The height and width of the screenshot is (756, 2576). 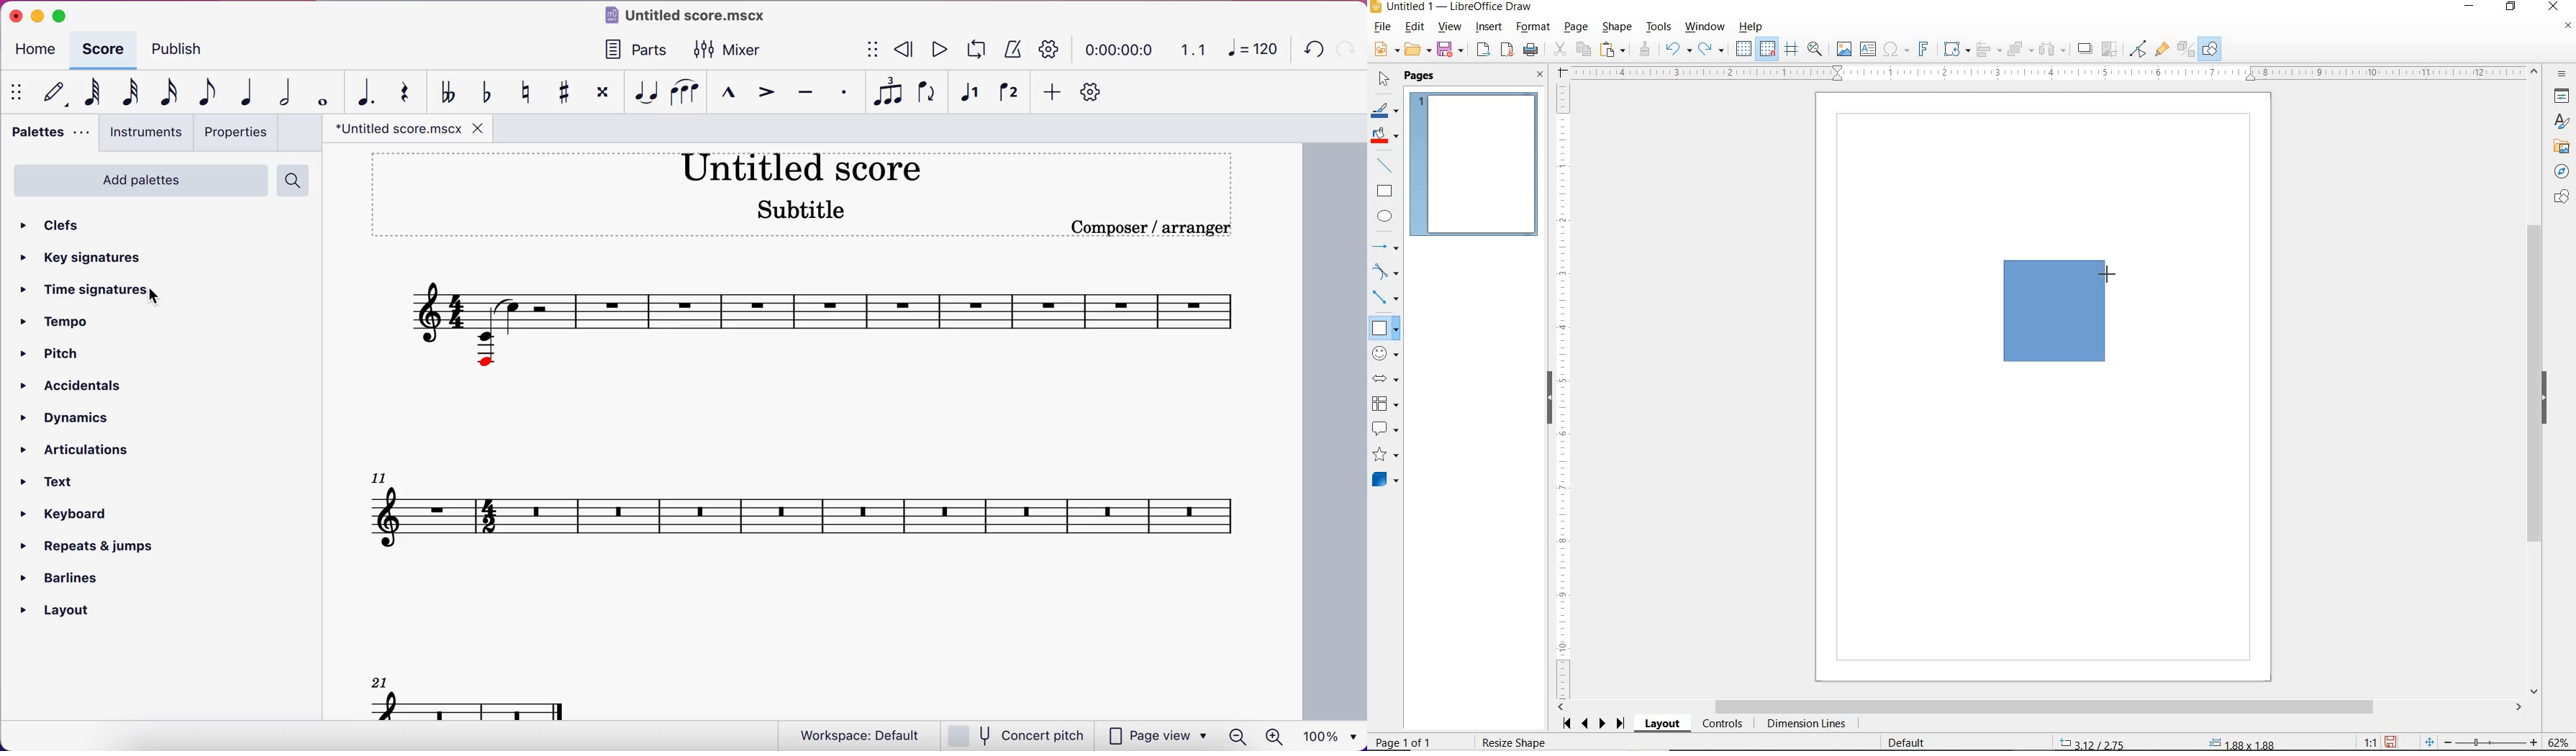 I want to click on add palettes, so click(x=139, y=181).